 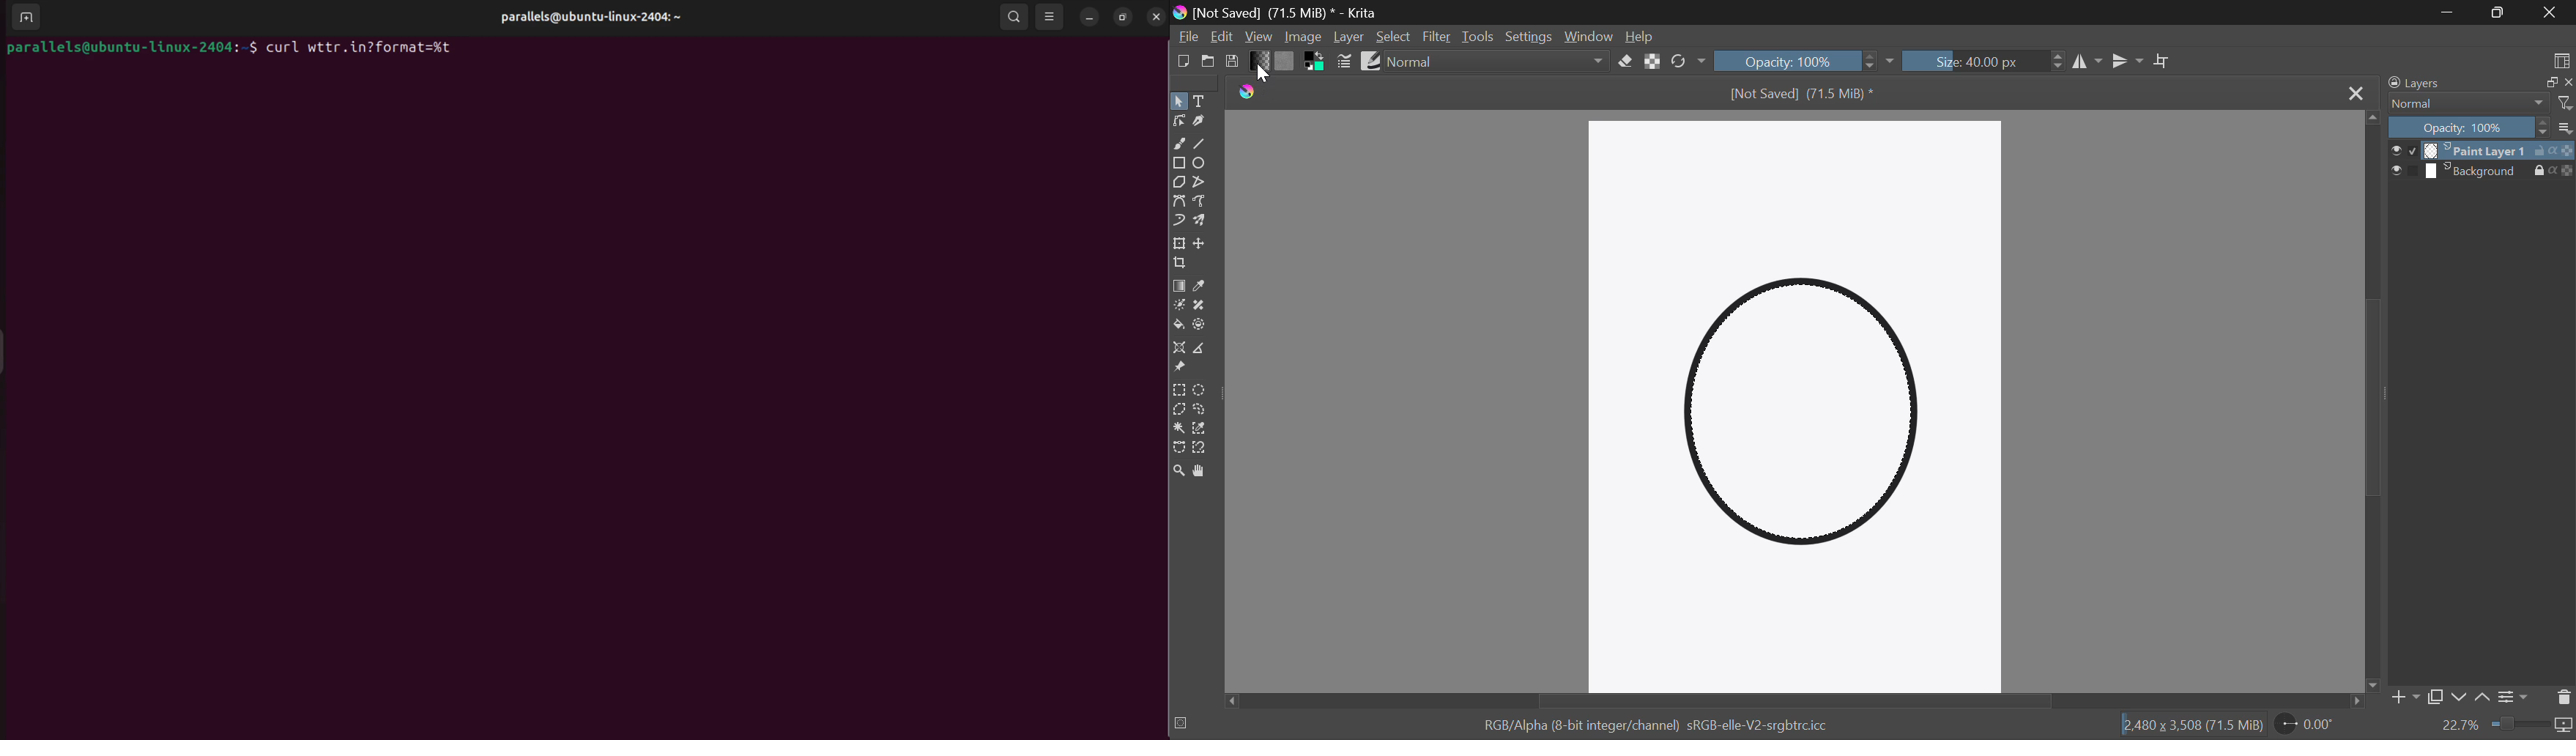 What do you see at coordinates (1285, 62) in the screenshot?
I see `Pattern` at bounding box center [1285, 62].